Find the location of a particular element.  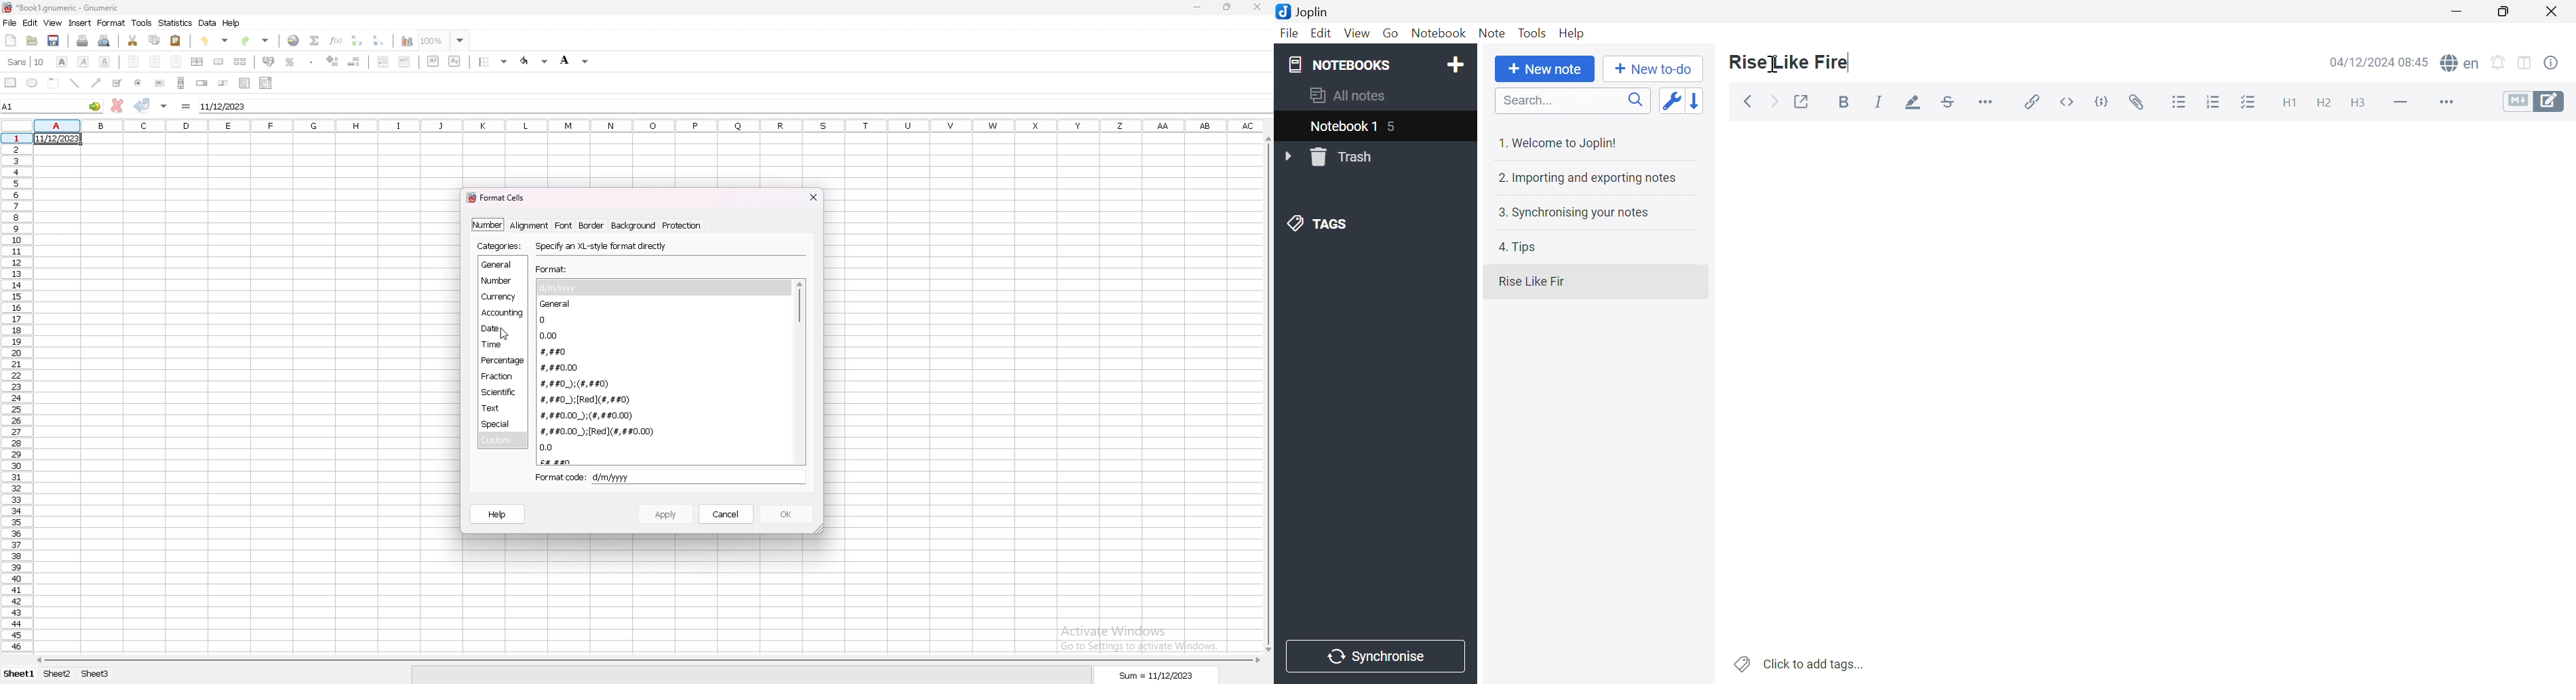

ellipse is located at coordinates (32, 83).